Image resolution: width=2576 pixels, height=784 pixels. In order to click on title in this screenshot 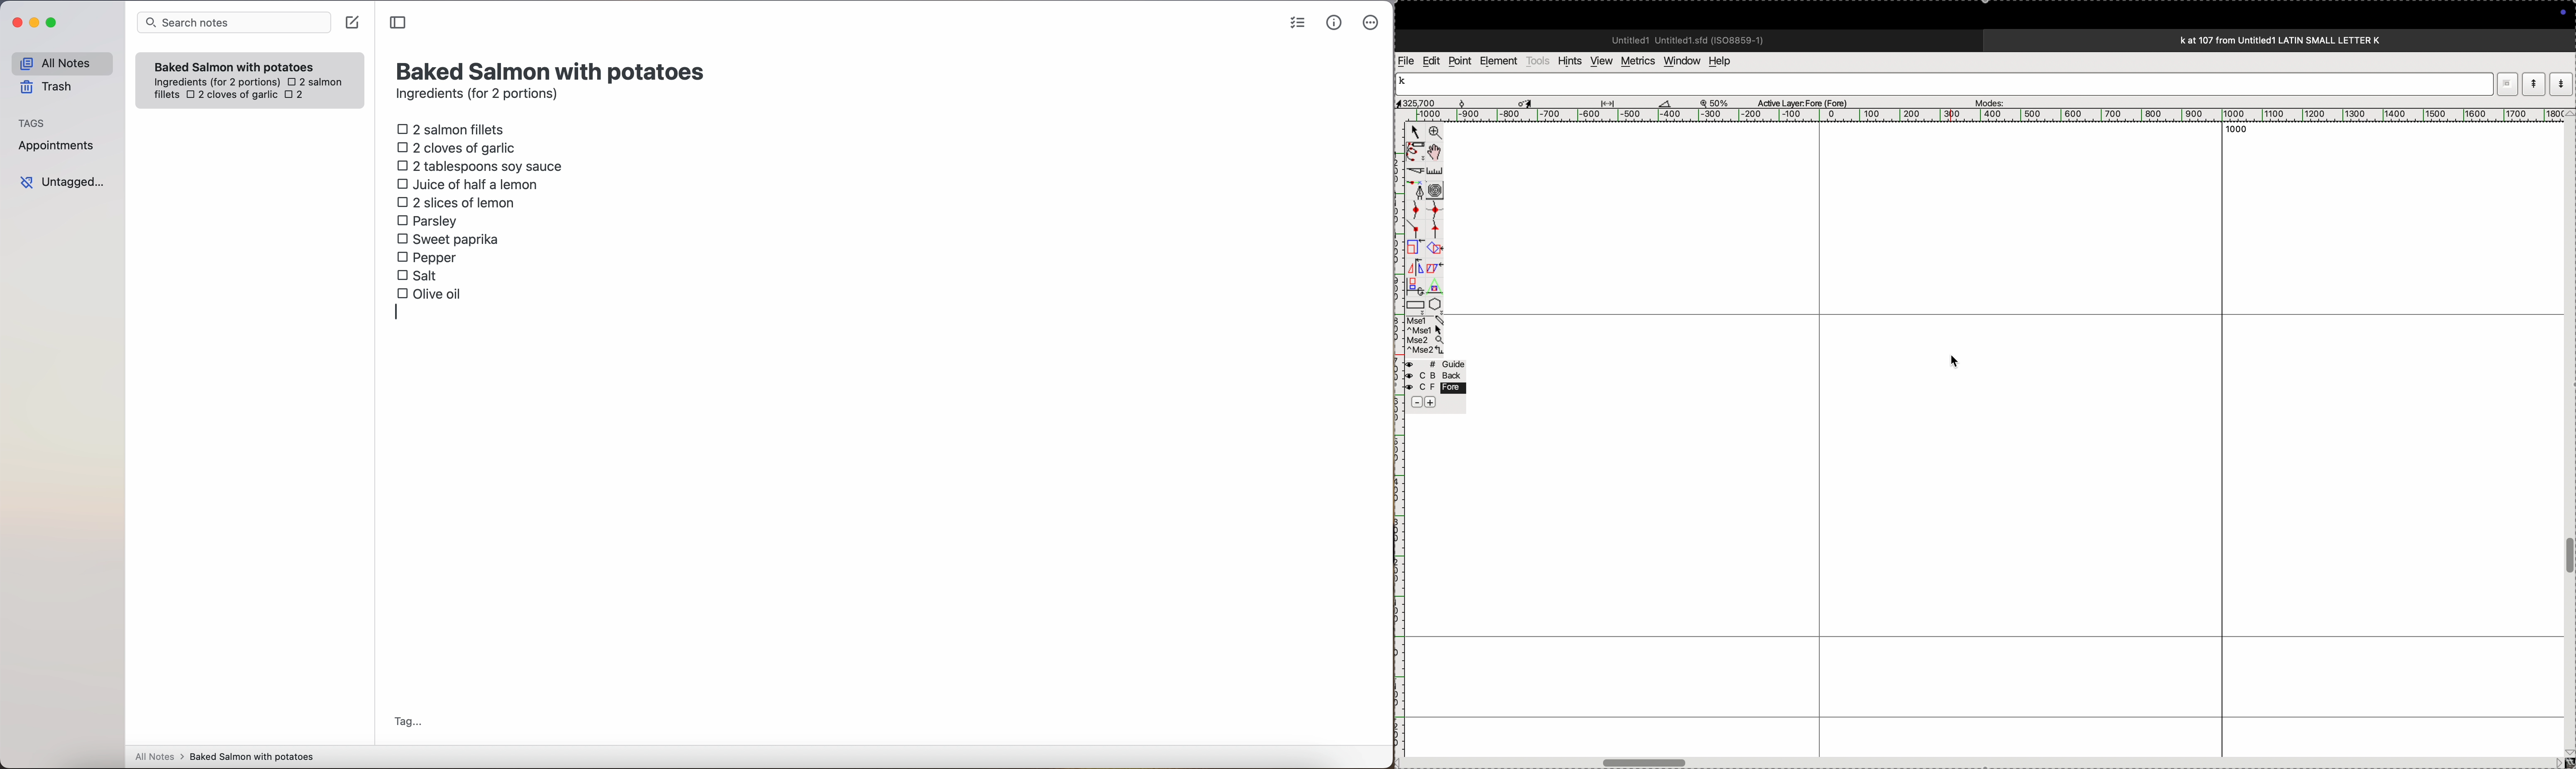, I will do `click(2307, 39)`.